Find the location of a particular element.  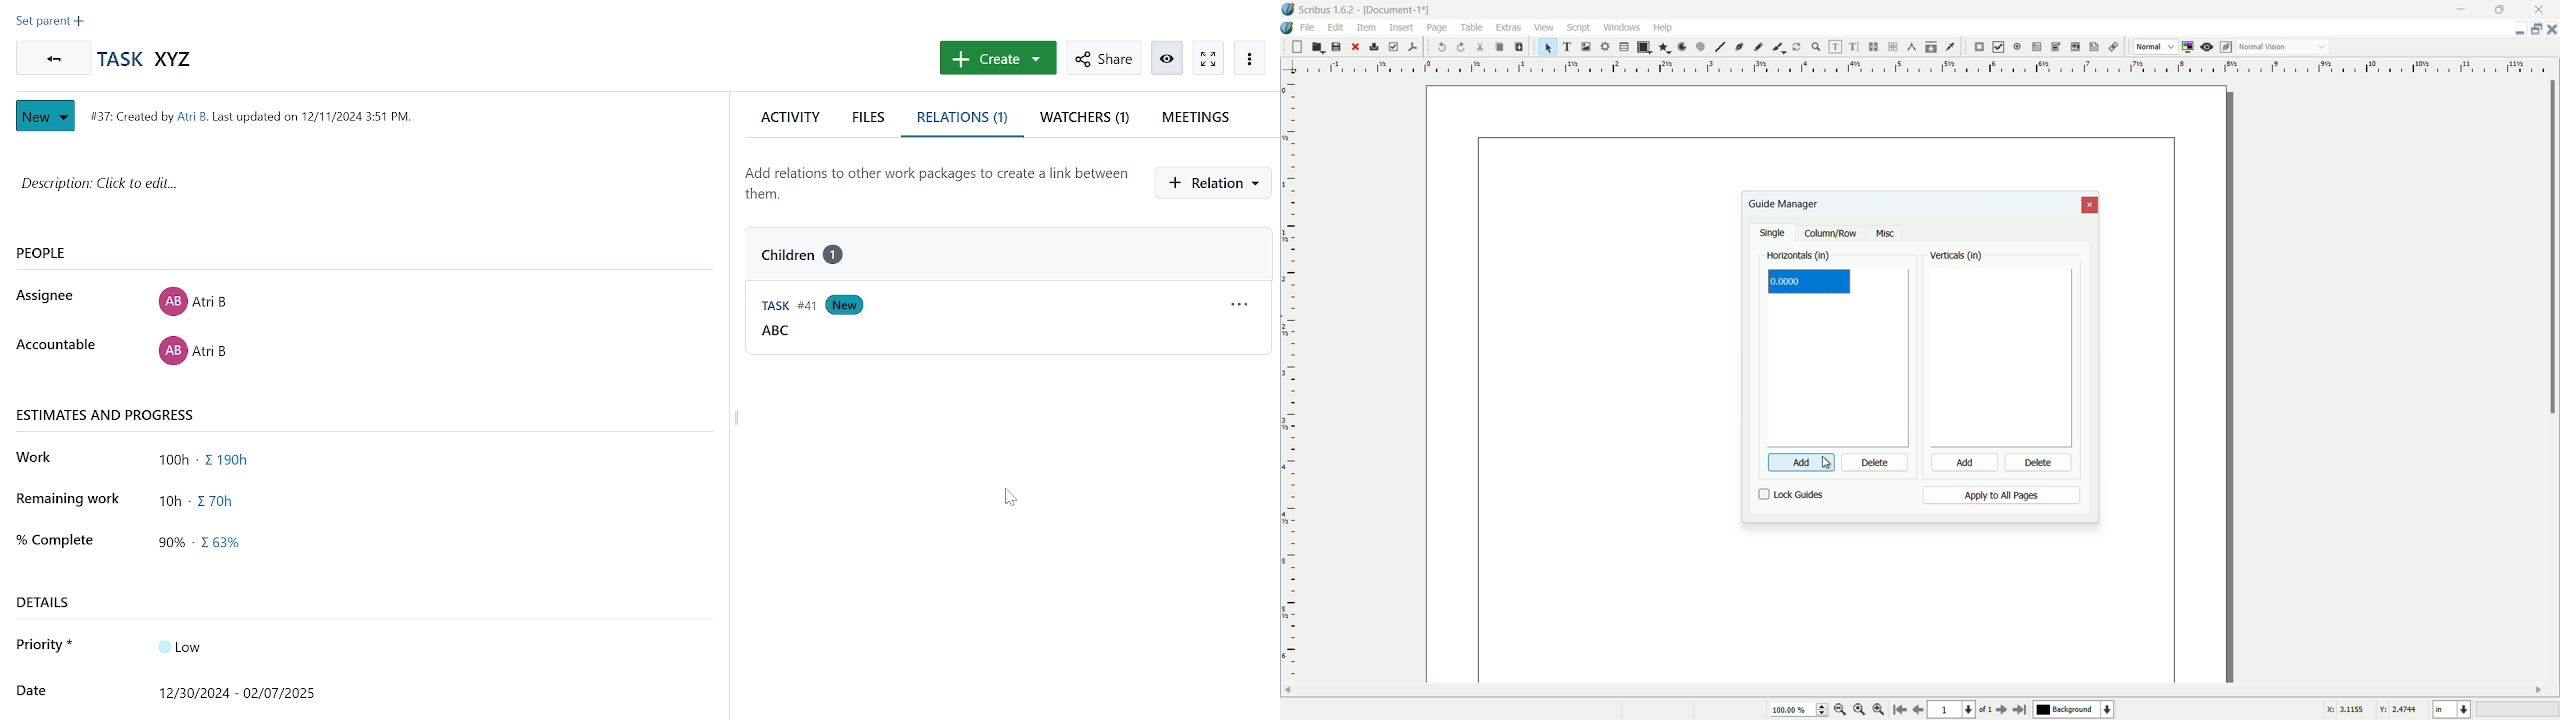

measuring scale is located at coordinates (1915, 67).